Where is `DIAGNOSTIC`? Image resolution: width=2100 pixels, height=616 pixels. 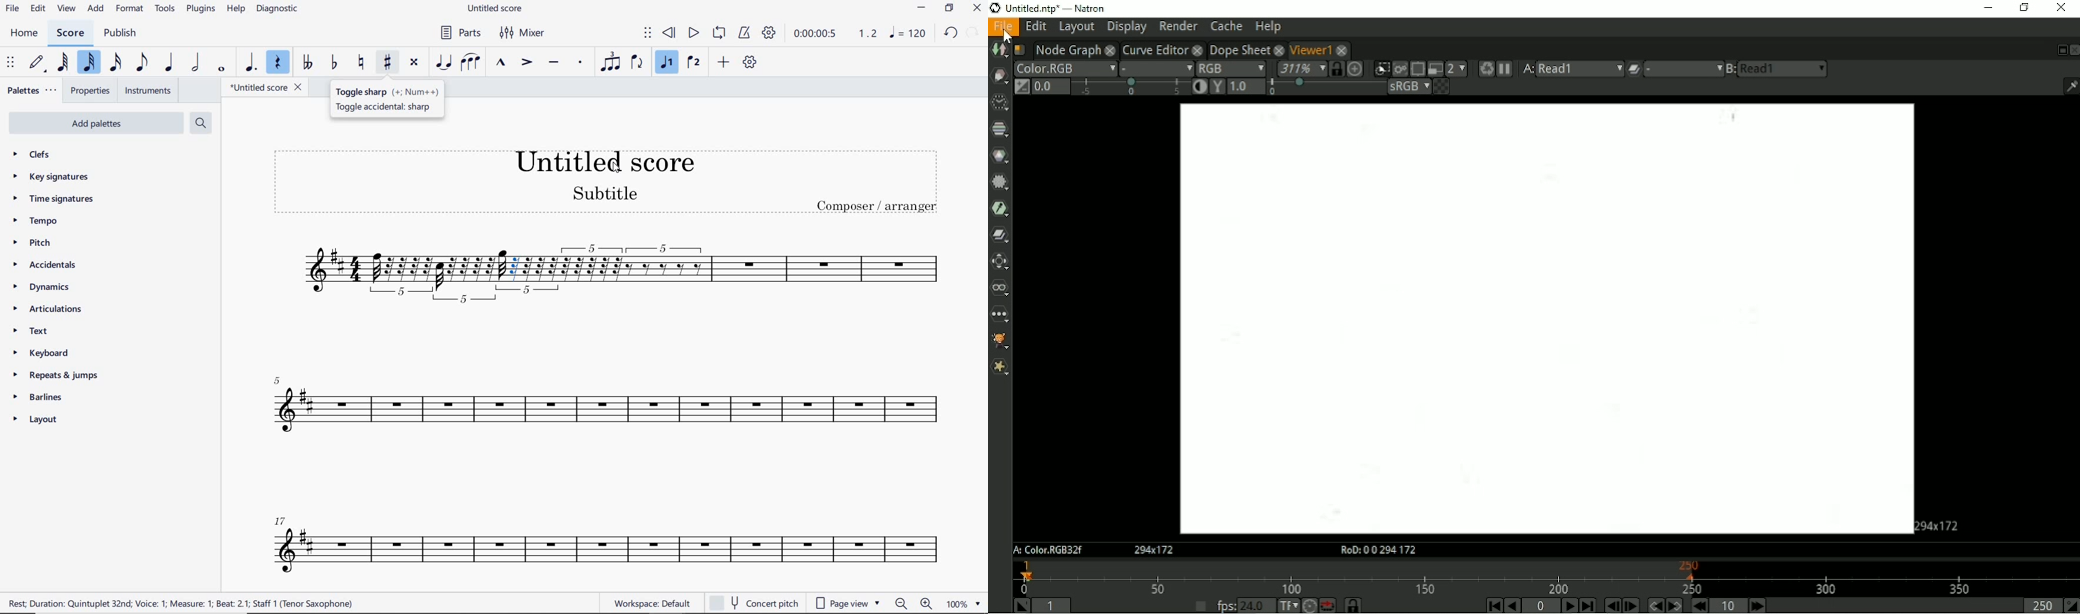 DIAGNOSTIC is located at coordinates (279, 10).